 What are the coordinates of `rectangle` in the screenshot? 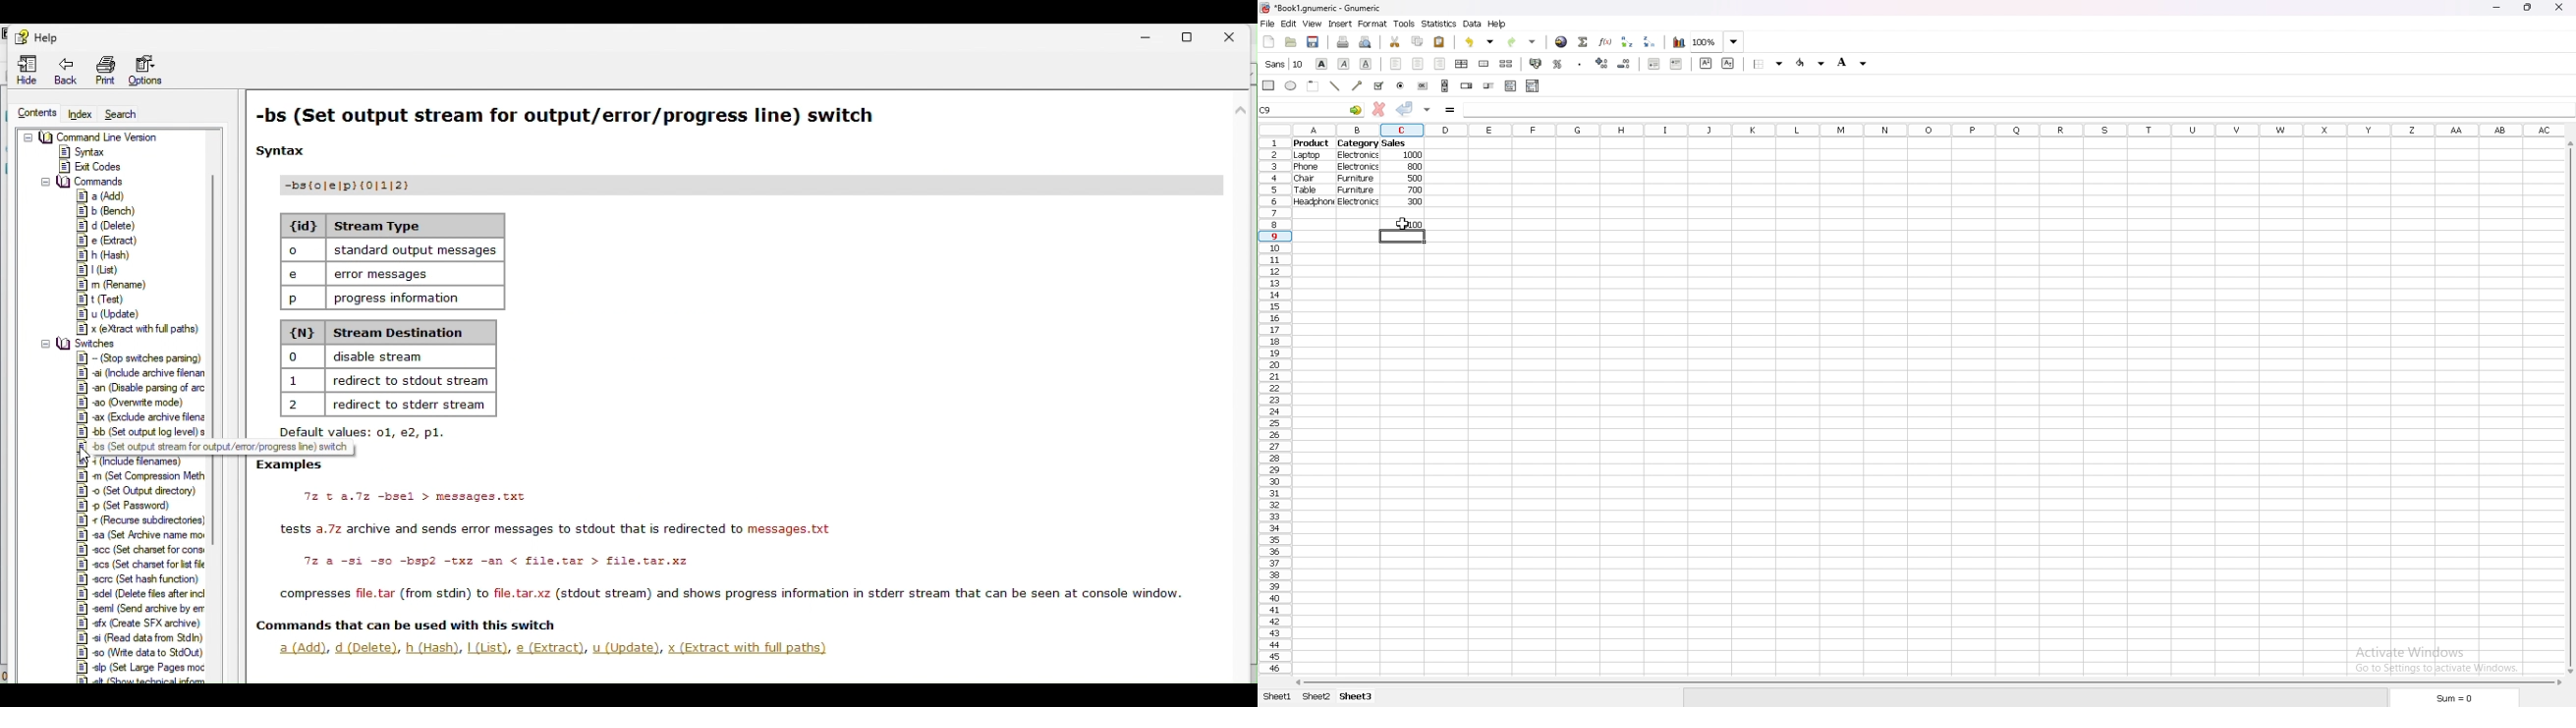 It's located at (1269, 85).